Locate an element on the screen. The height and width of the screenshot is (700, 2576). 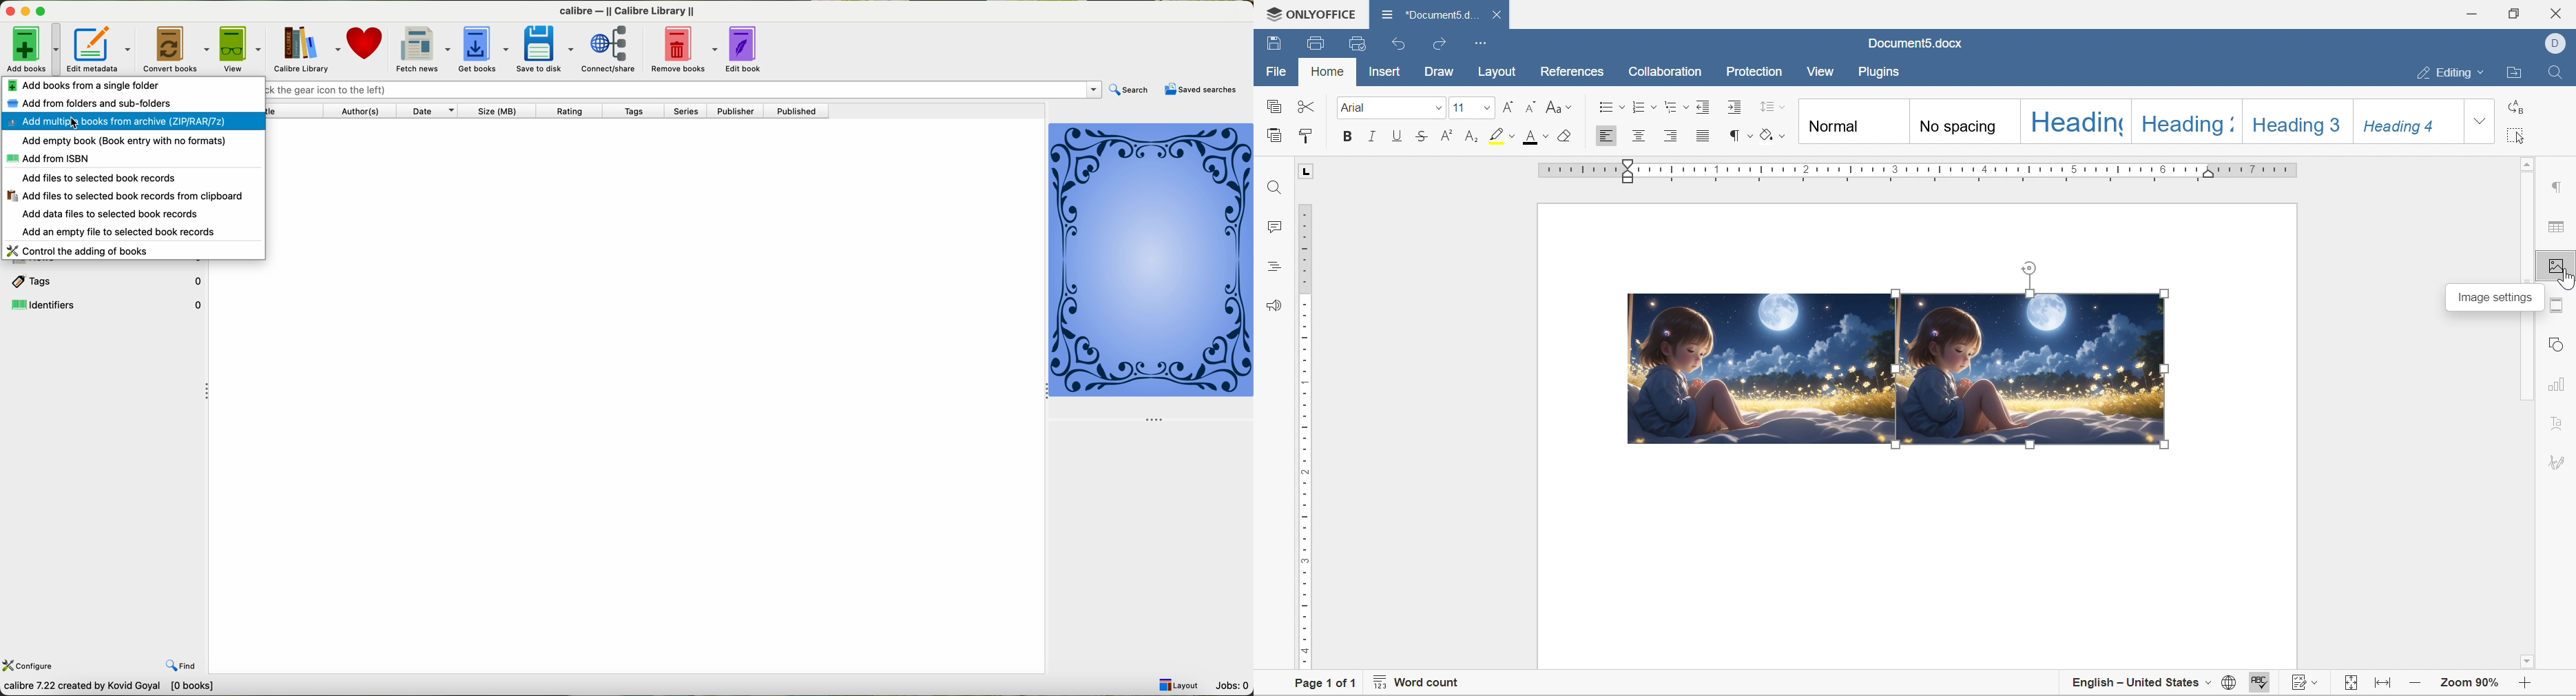
signature settings is located at coordinates (2559, 461).